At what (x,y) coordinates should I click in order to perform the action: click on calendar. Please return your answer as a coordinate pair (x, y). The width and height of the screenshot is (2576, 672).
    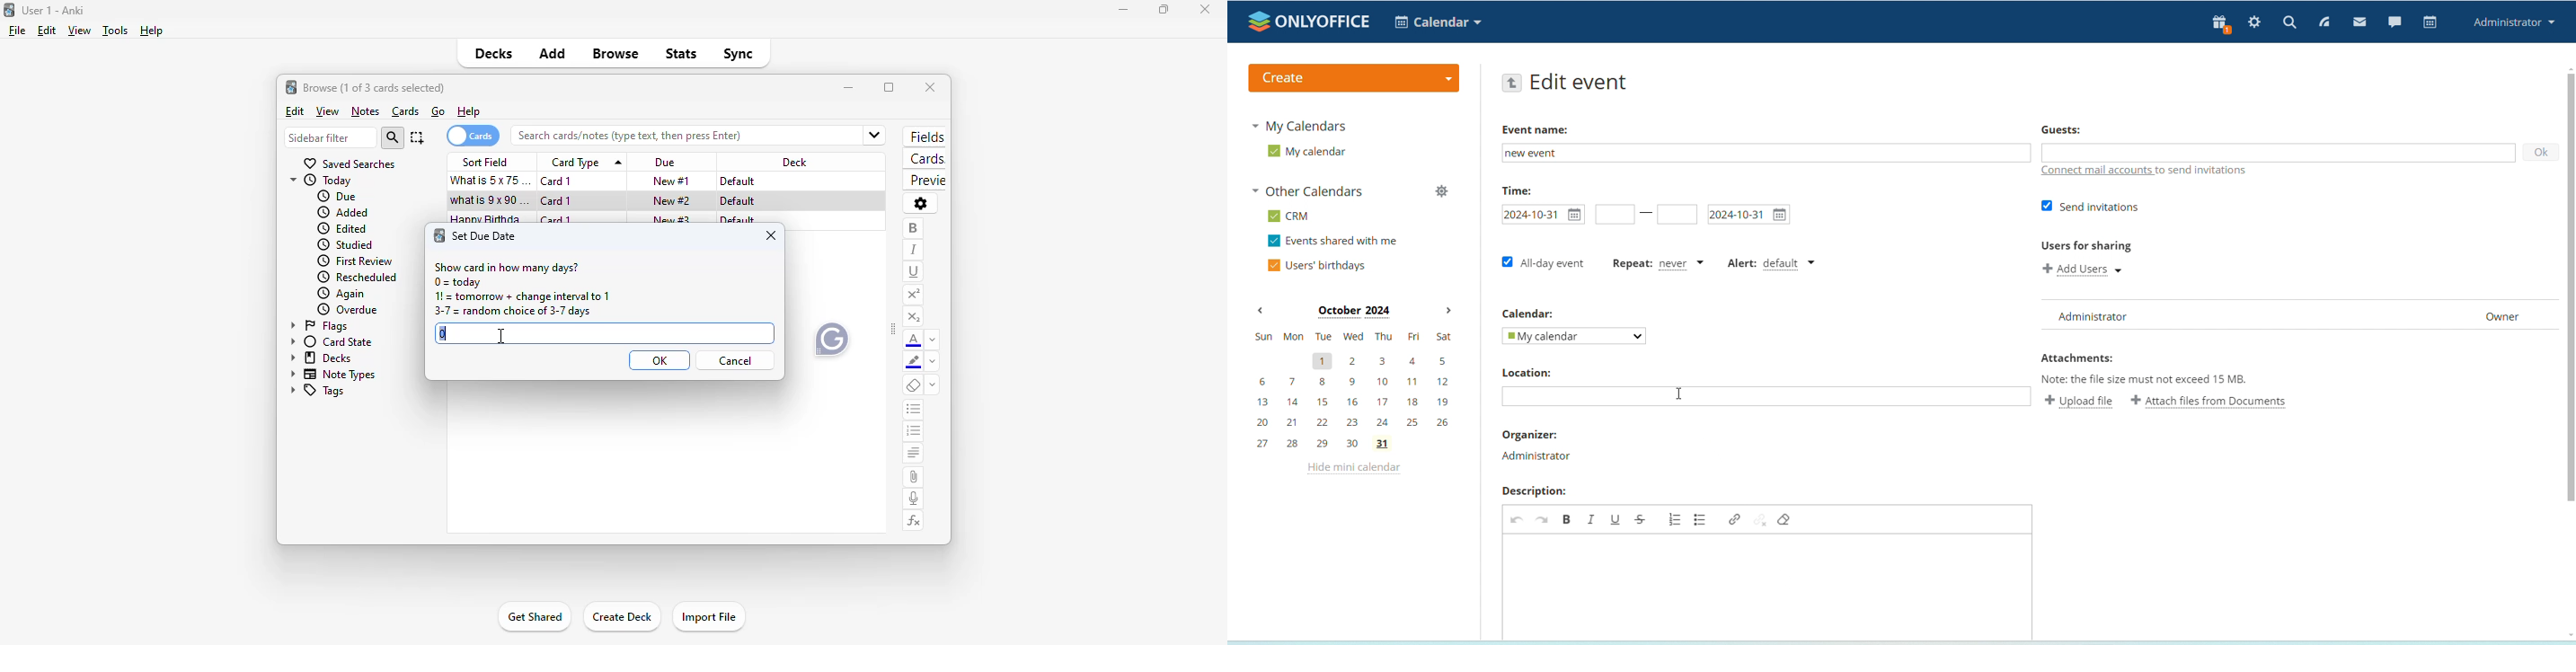
    Looking at the image, I should click on (2431, 22).